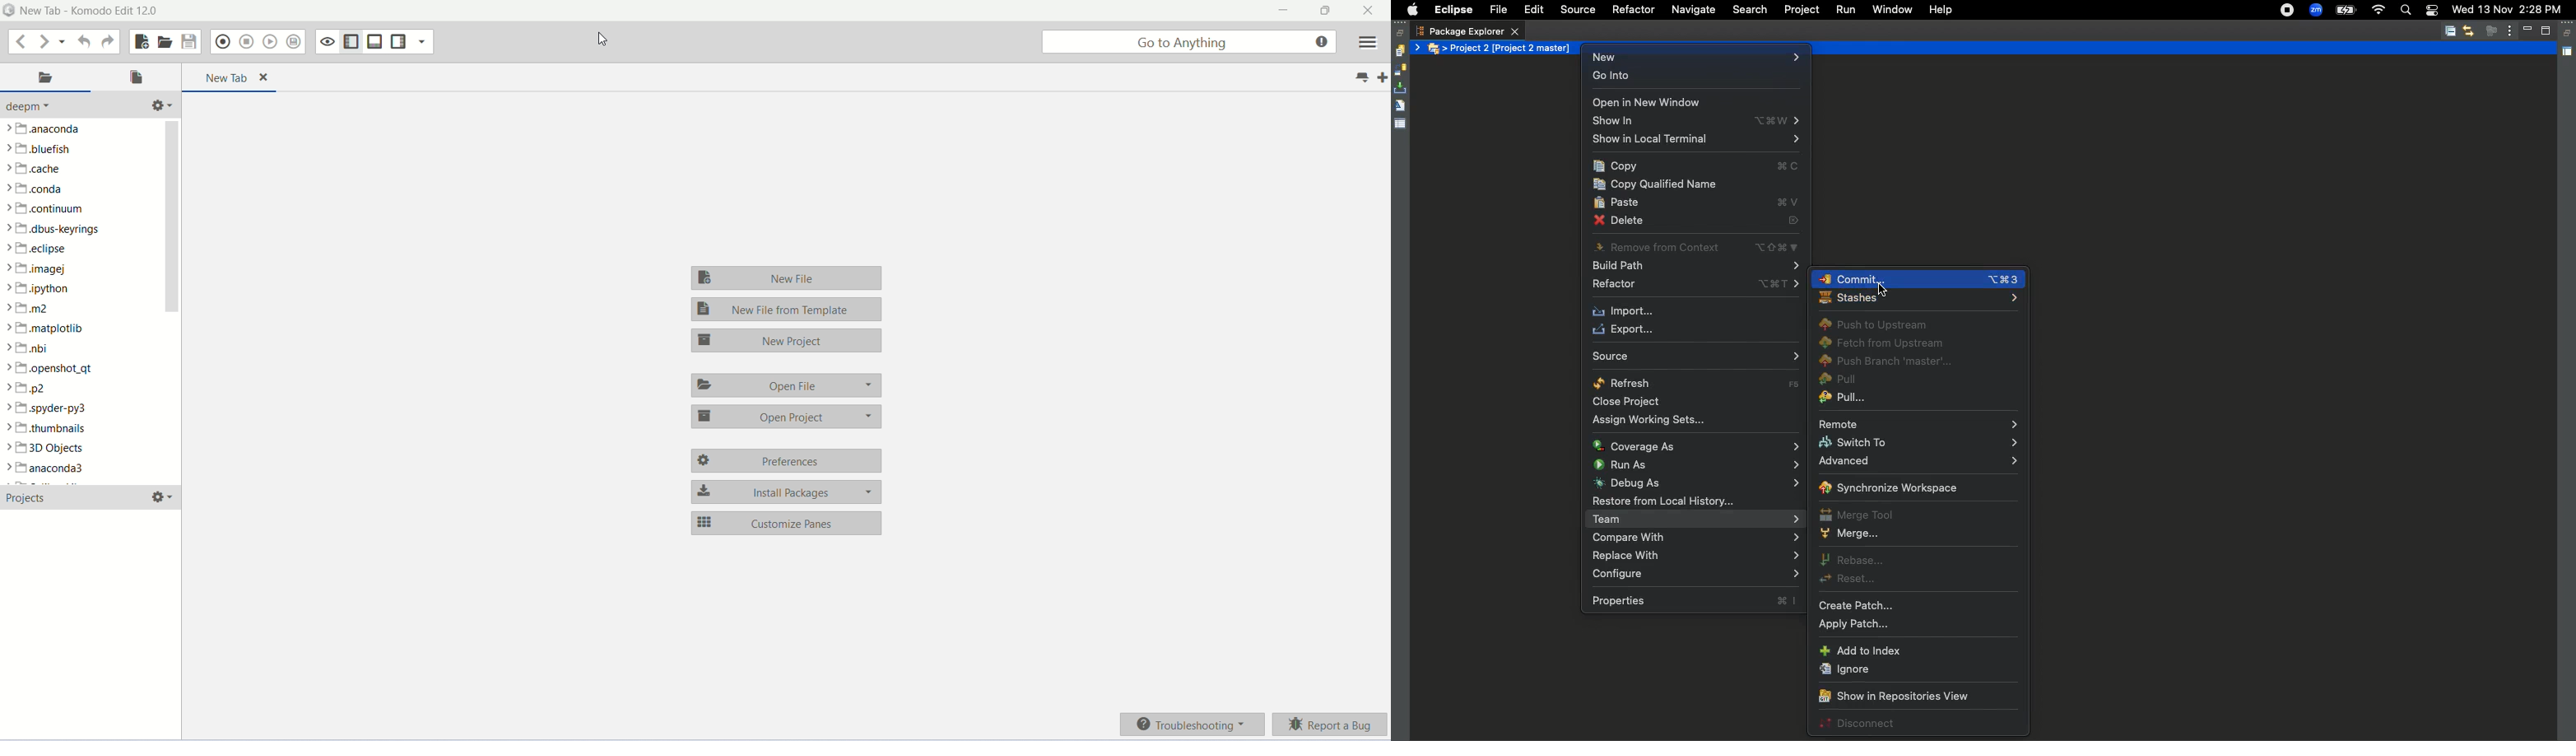 Image resolution: width=2576 pixels, height=756 pixels. What do you see at coordinates (1694, 445) in the screenshot?
I see `Coverage as` at bounding box center [1694, 445].